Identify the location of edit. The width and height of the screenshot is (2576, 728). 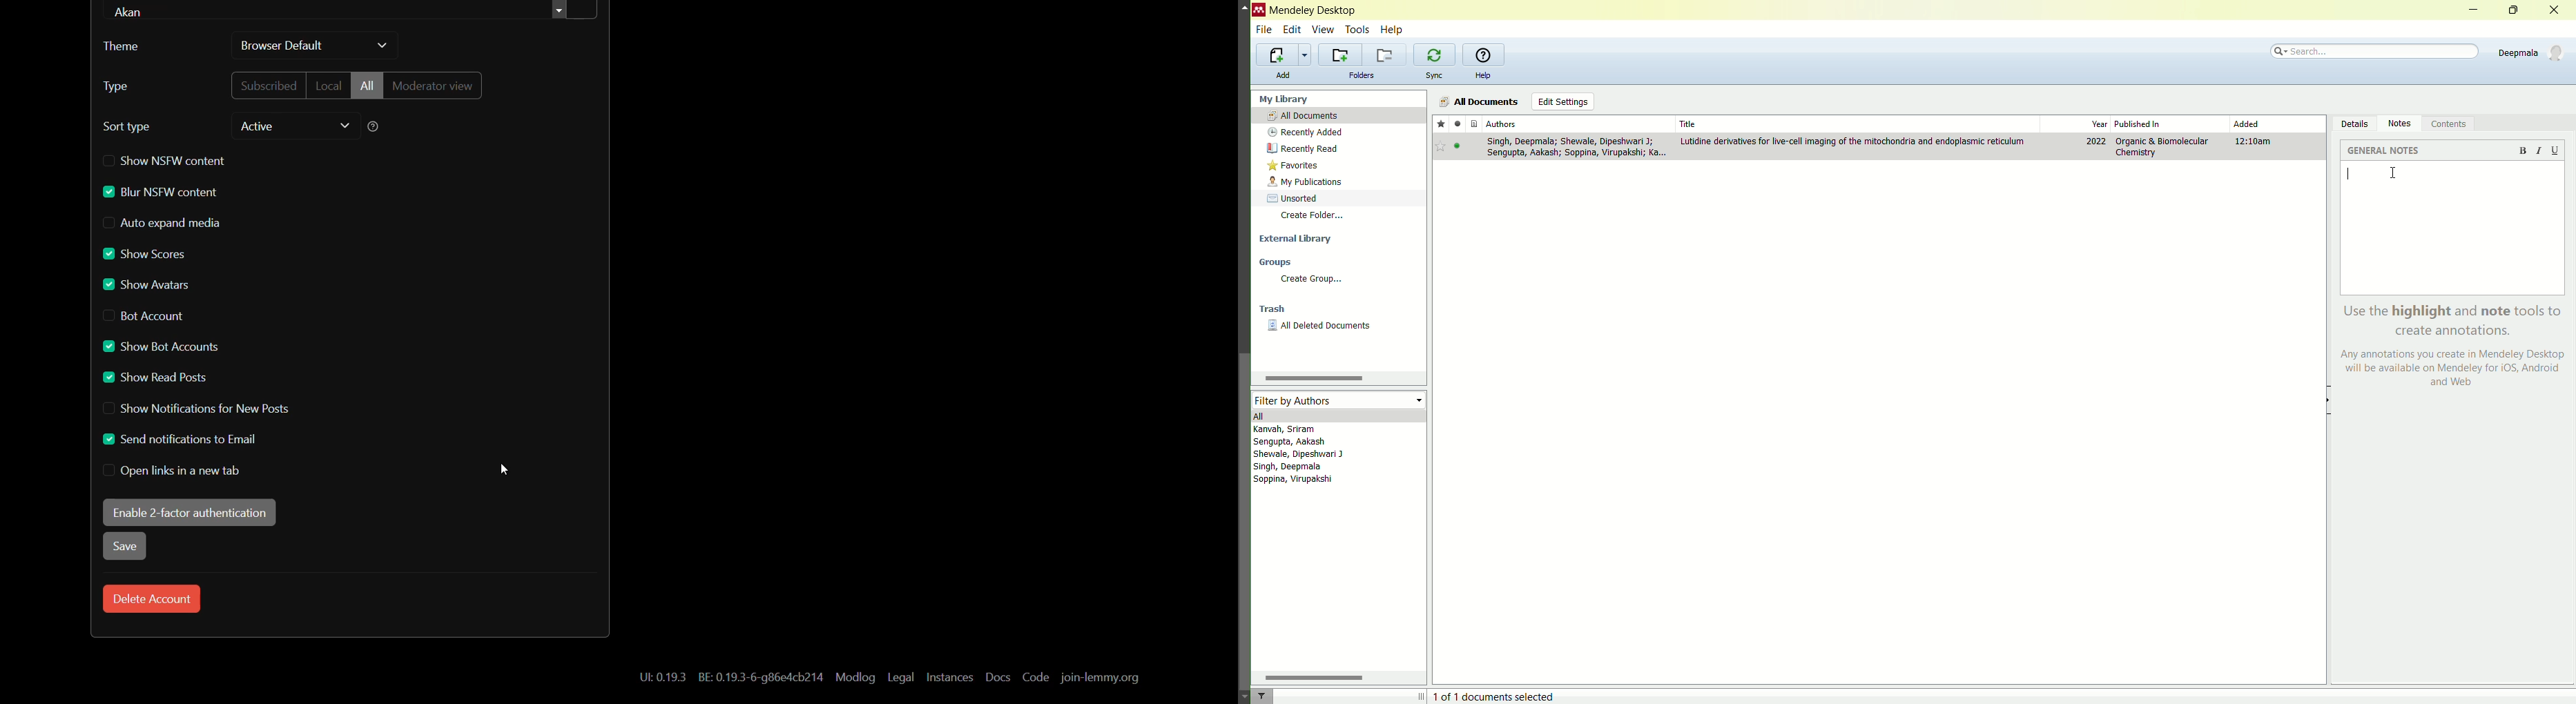
(1292, 29).